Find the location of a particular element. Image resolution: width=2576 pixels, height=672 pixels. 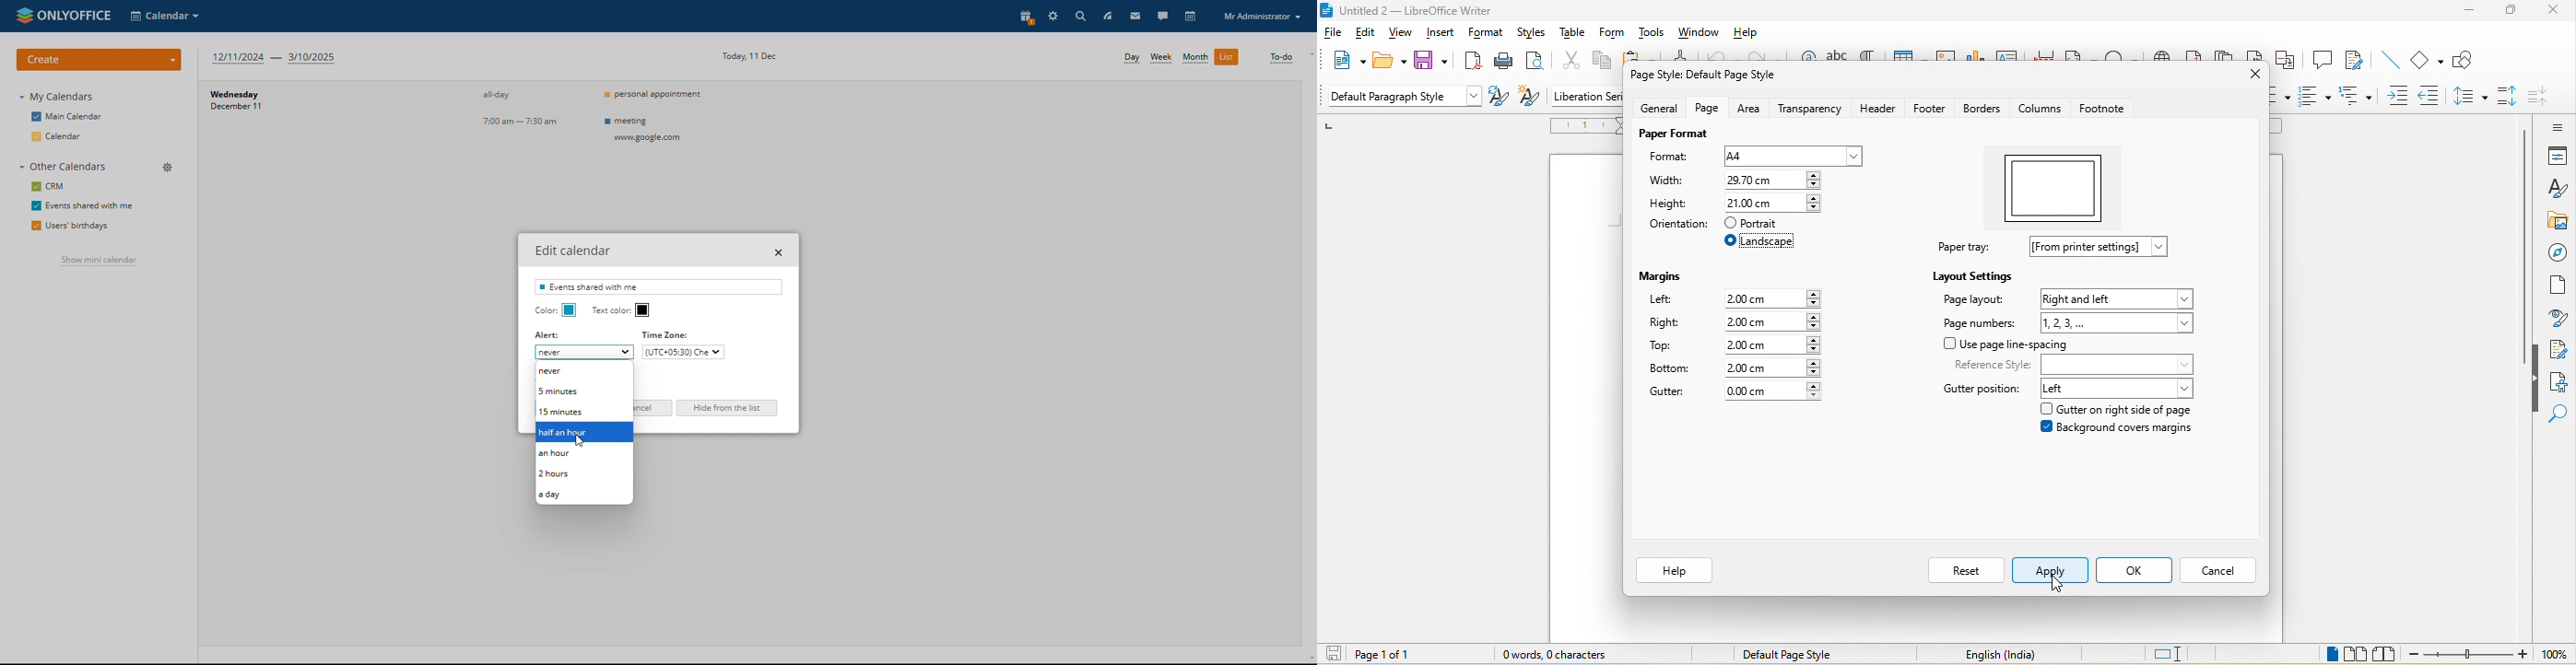

to-do is located at coordinates (1280, 58).